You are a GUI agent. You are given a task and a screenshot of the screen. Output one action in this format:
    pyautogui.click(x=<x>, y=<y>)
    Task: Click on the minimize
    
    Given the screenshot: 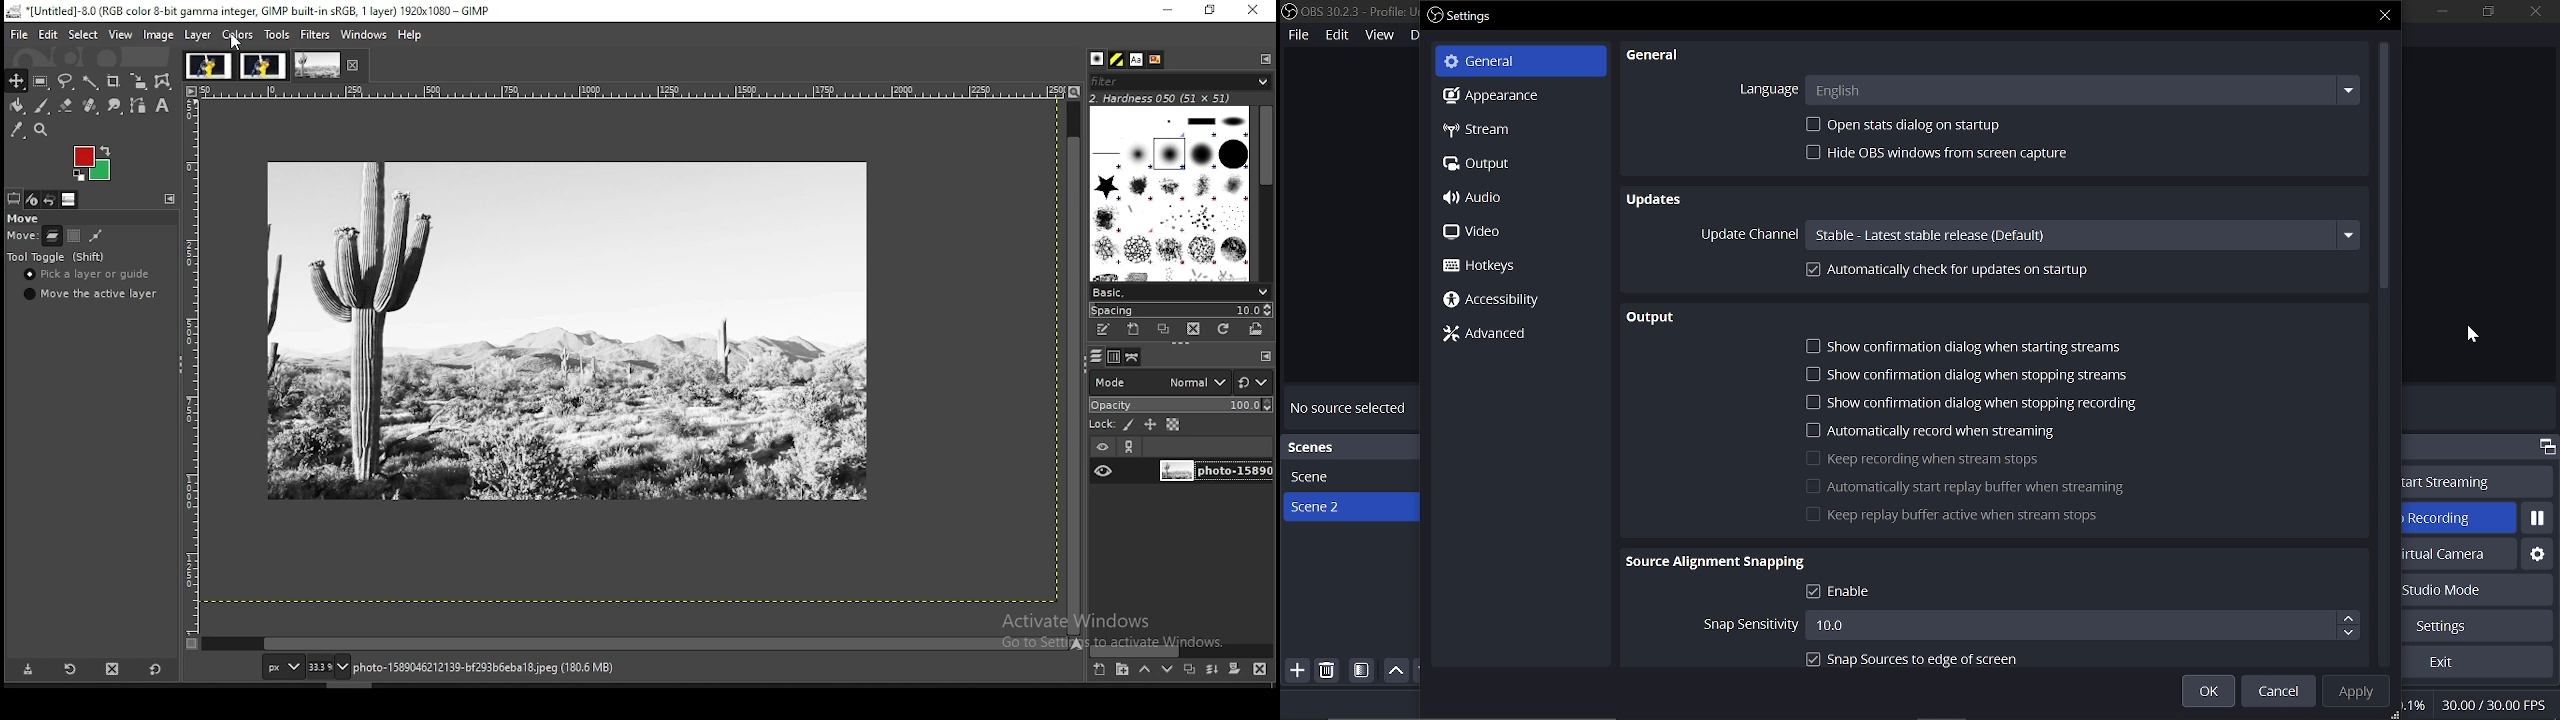 What is the action you would take?
    pyautogui.click(x=1168, y=11)
    